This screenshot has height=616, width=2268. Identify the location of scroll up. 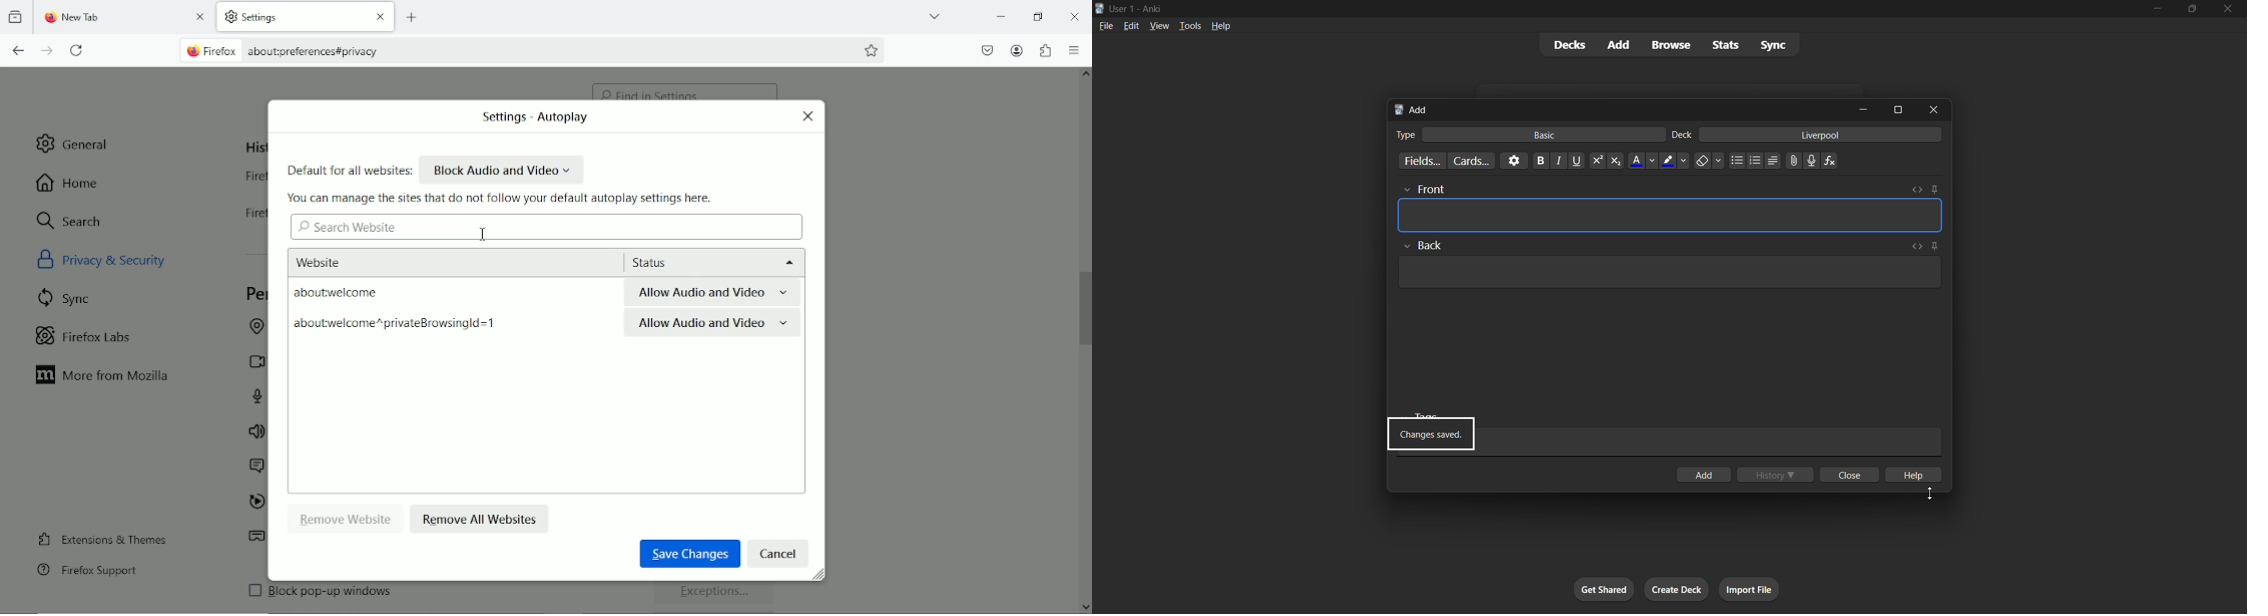
(1084, 77).